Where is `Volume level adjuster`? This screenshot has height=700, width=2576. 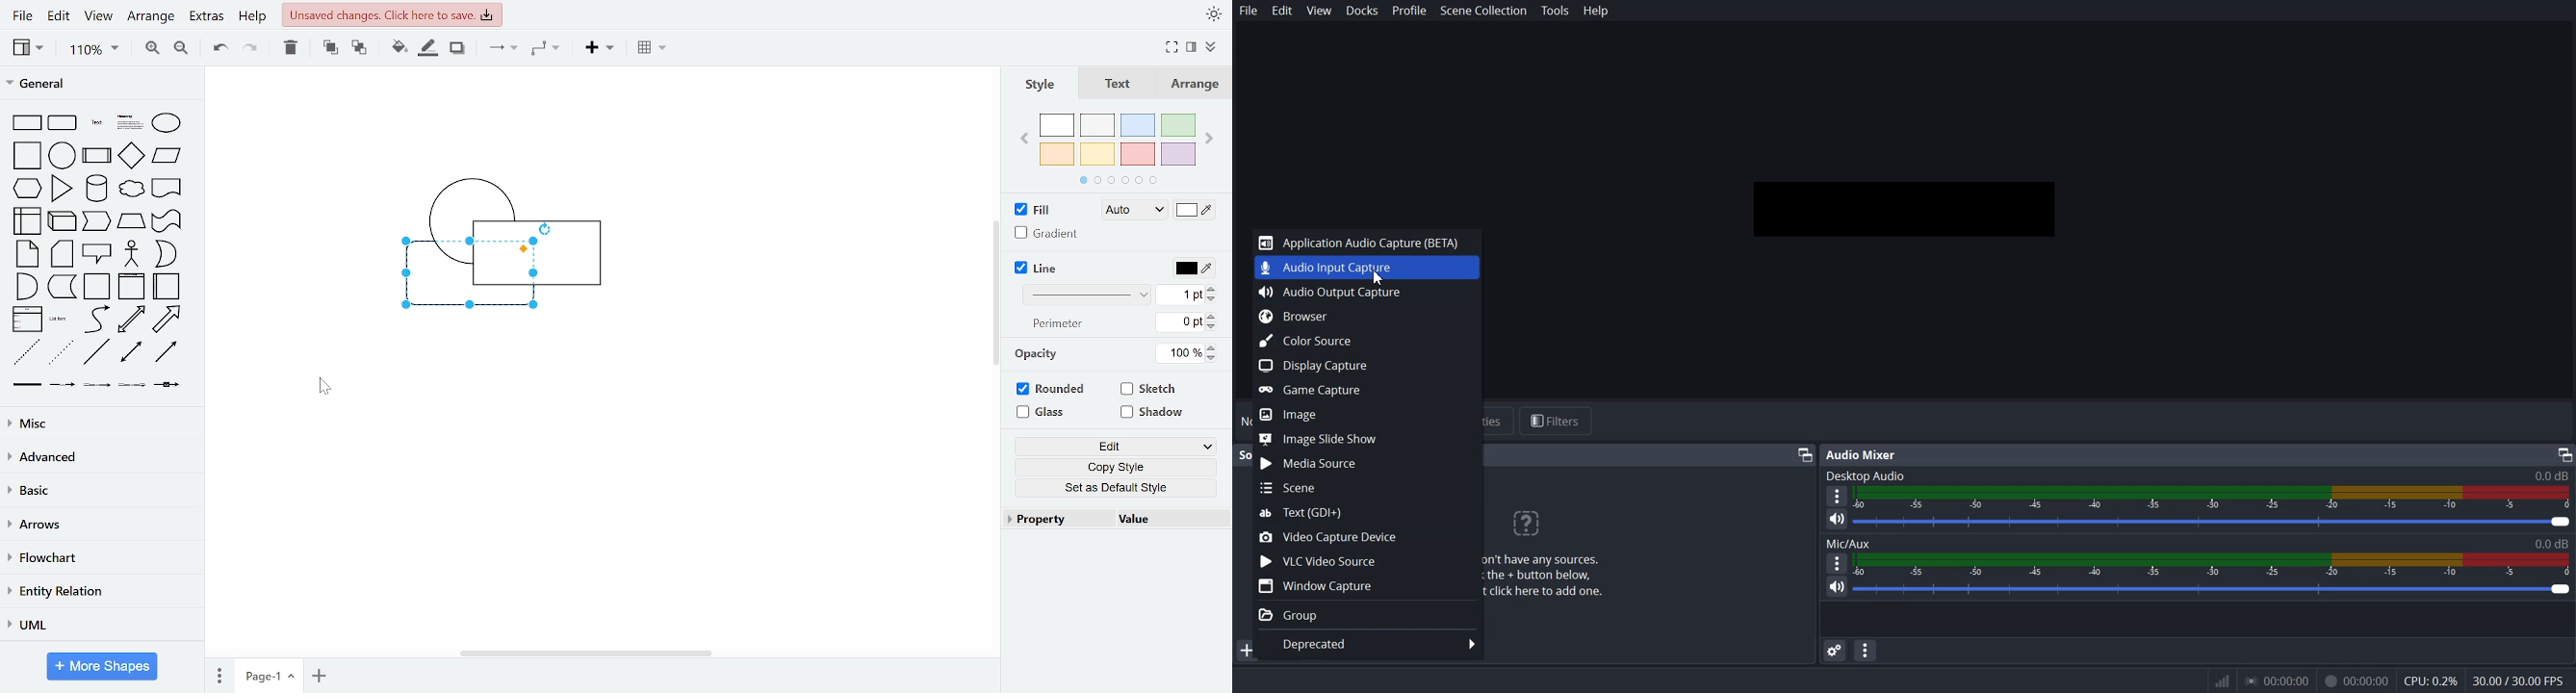 Volume level adjuster is located at coordinates (2214, 522).